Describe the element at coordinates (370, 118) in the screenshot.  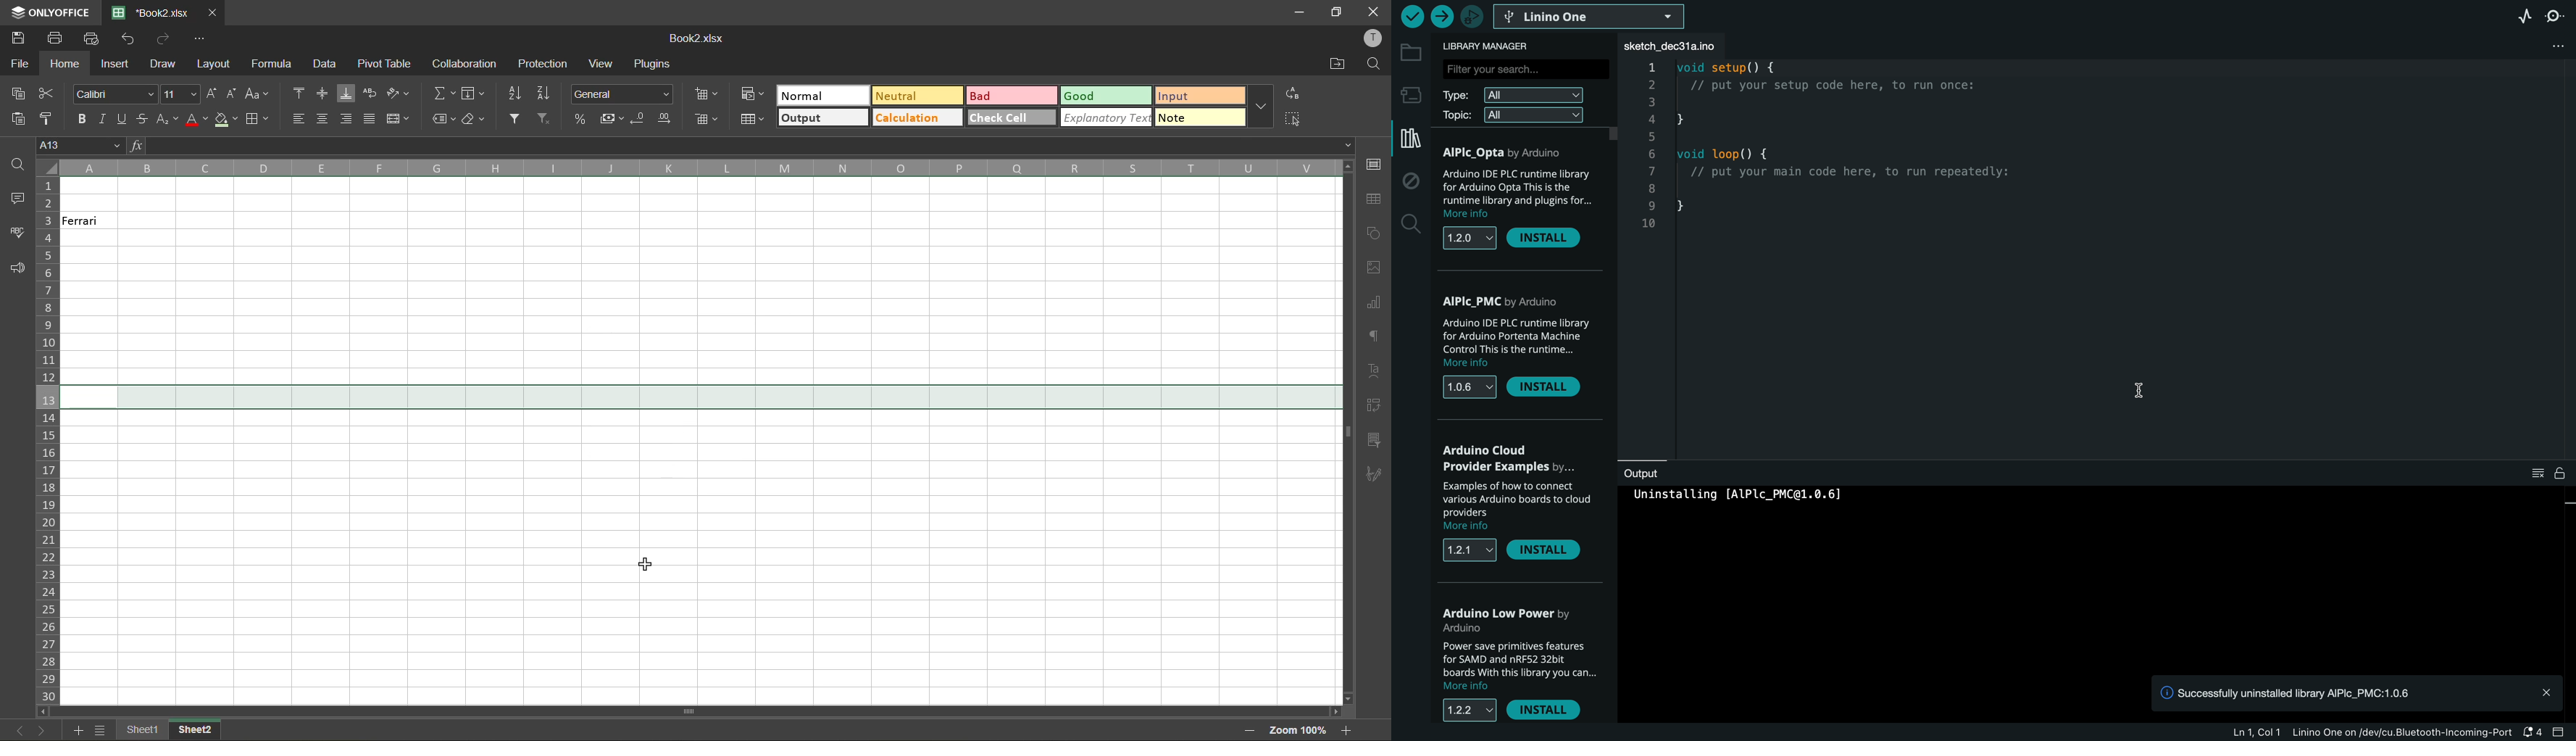
I see `justified` at that location.